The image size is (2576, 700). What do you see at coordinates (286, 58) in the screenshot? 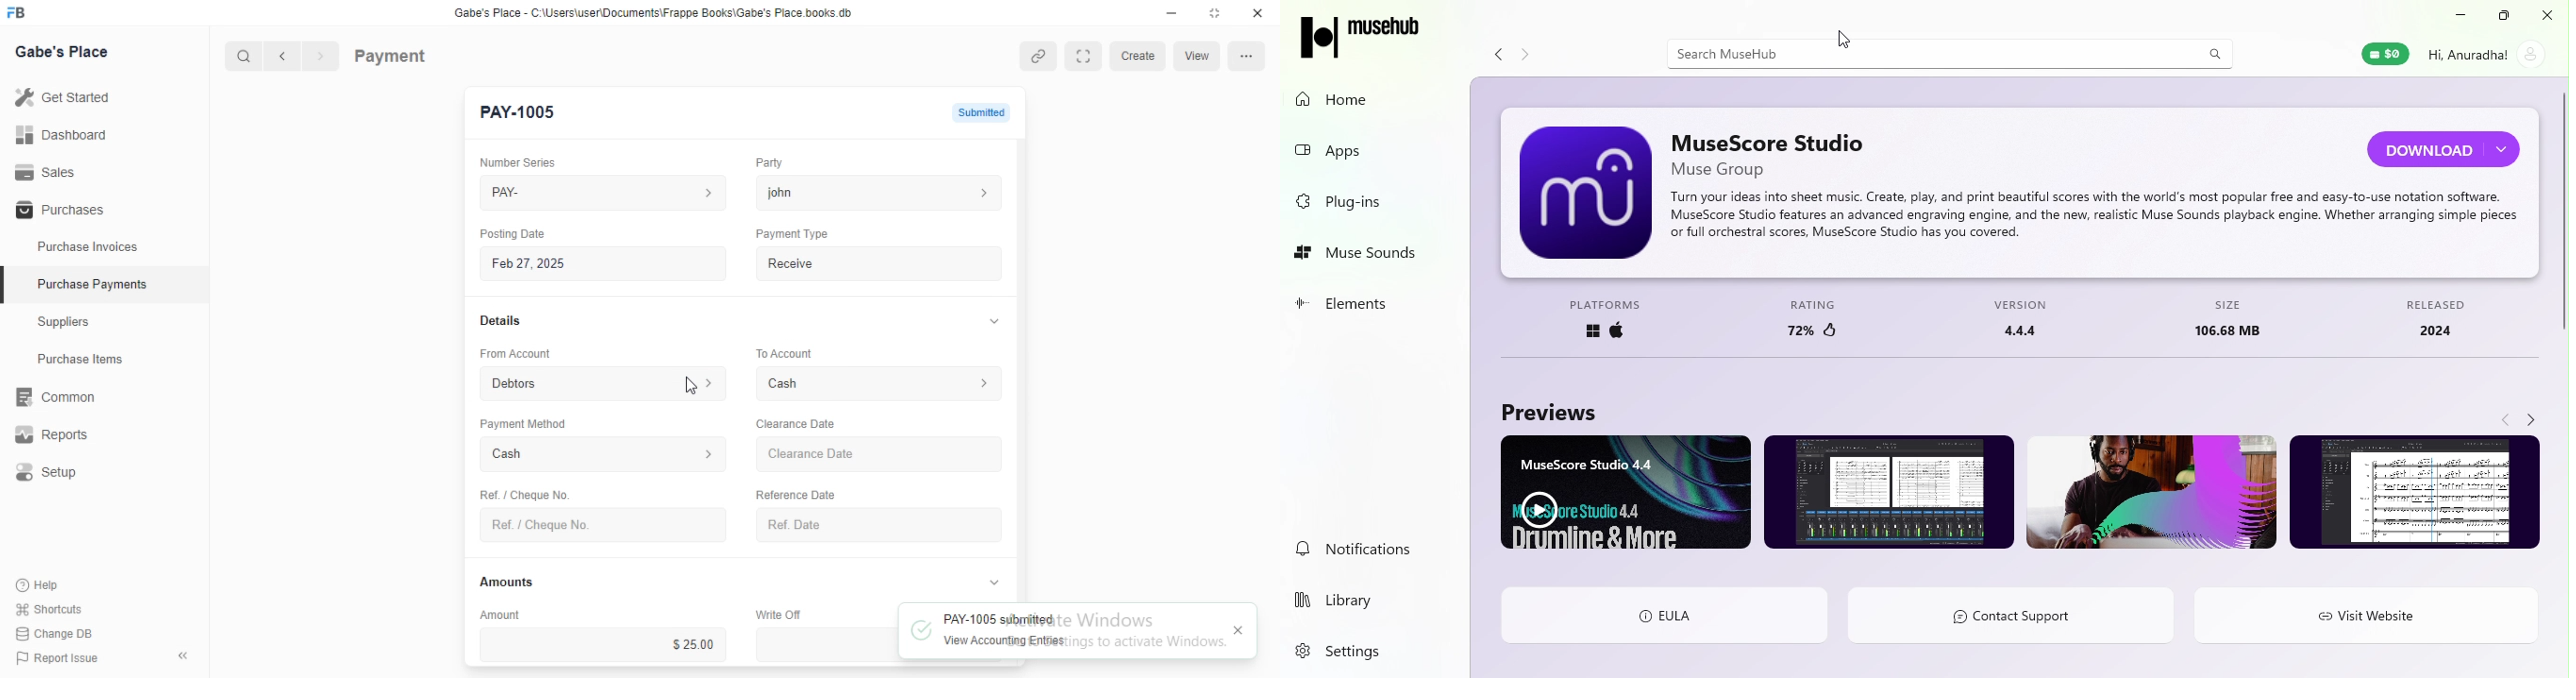
I see `navigate backward` at bounding box center [286, 58].